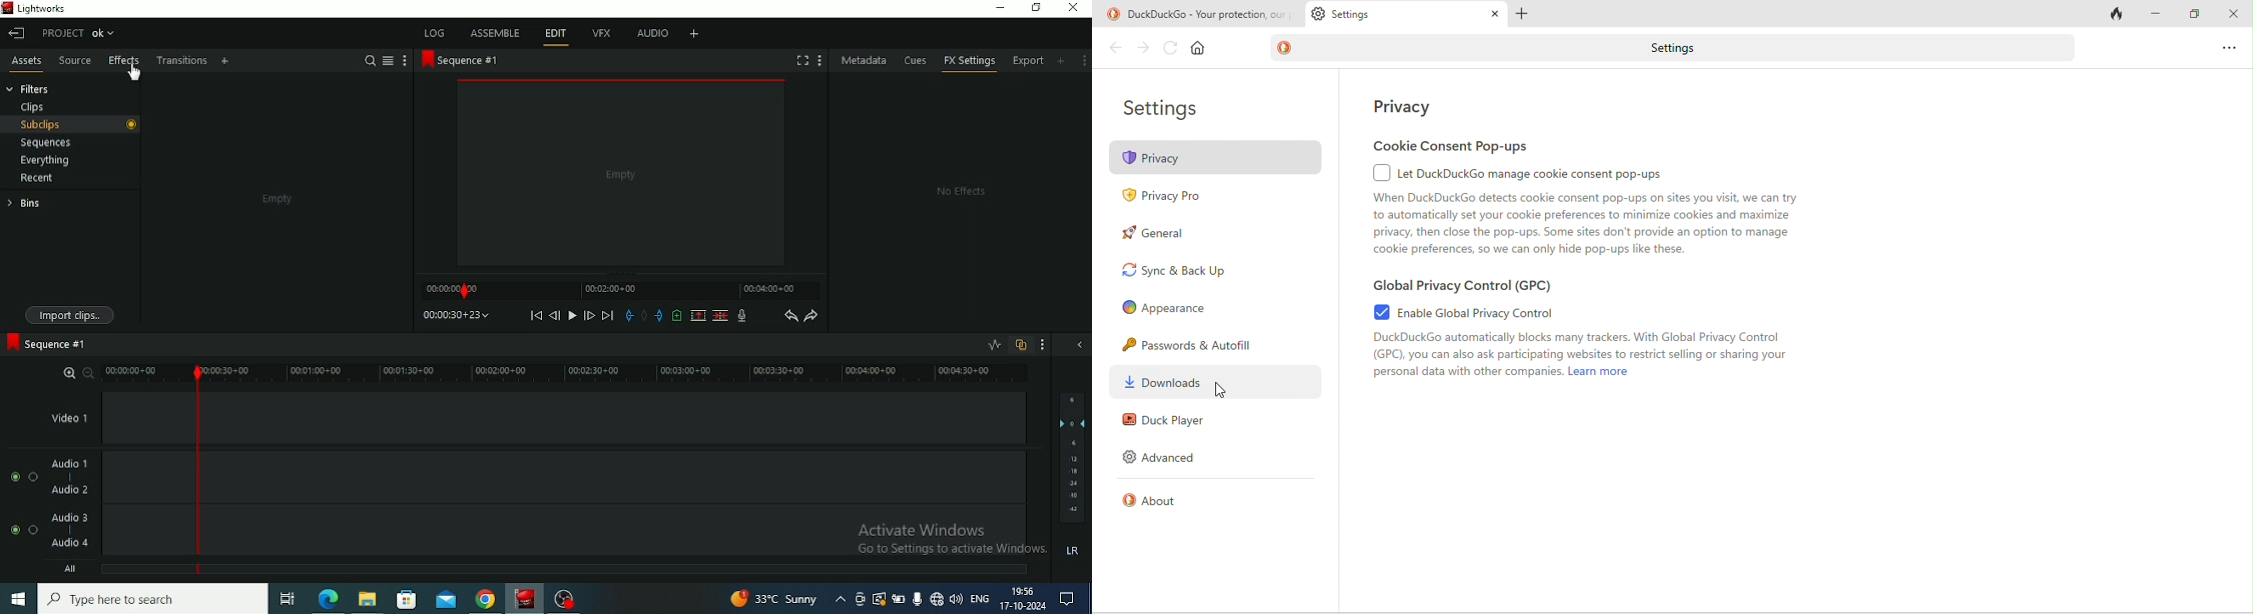 The image size is (2268, 616). Describe the element at coordinates (536, 315) in the screenshot. I see `Move backward` at that location.